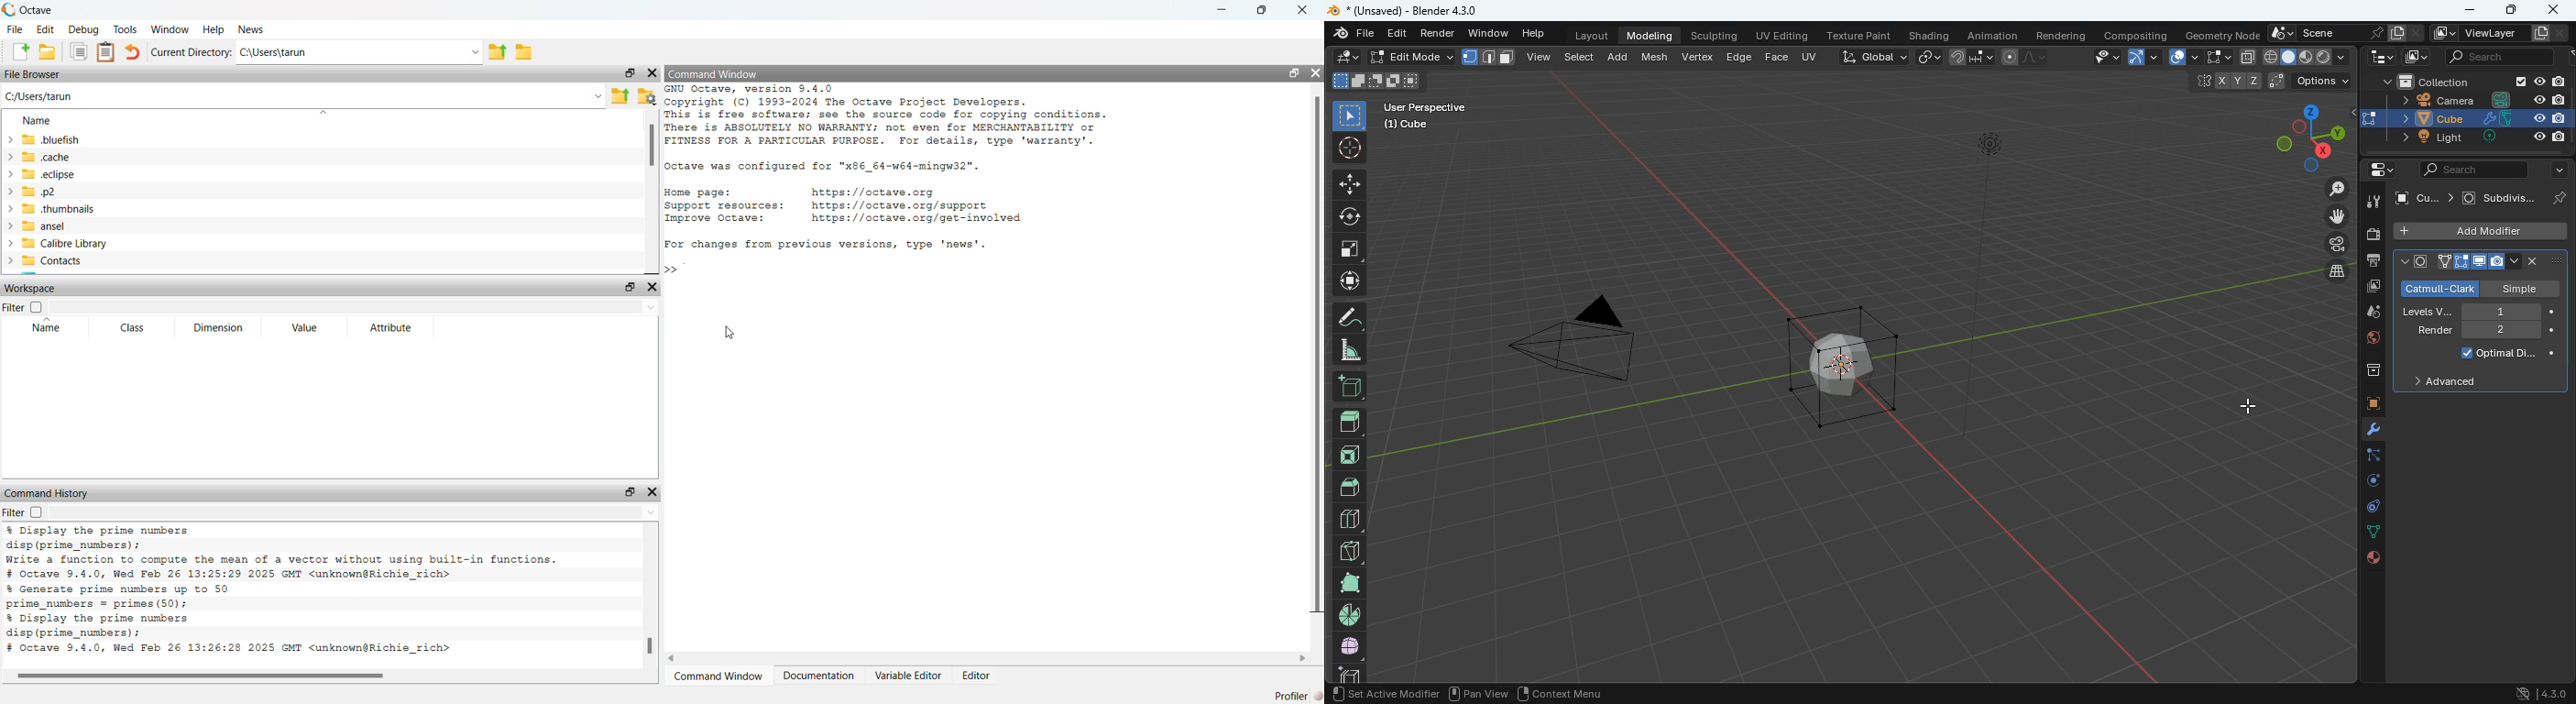  I want to click on cube, so click(2466, 118).